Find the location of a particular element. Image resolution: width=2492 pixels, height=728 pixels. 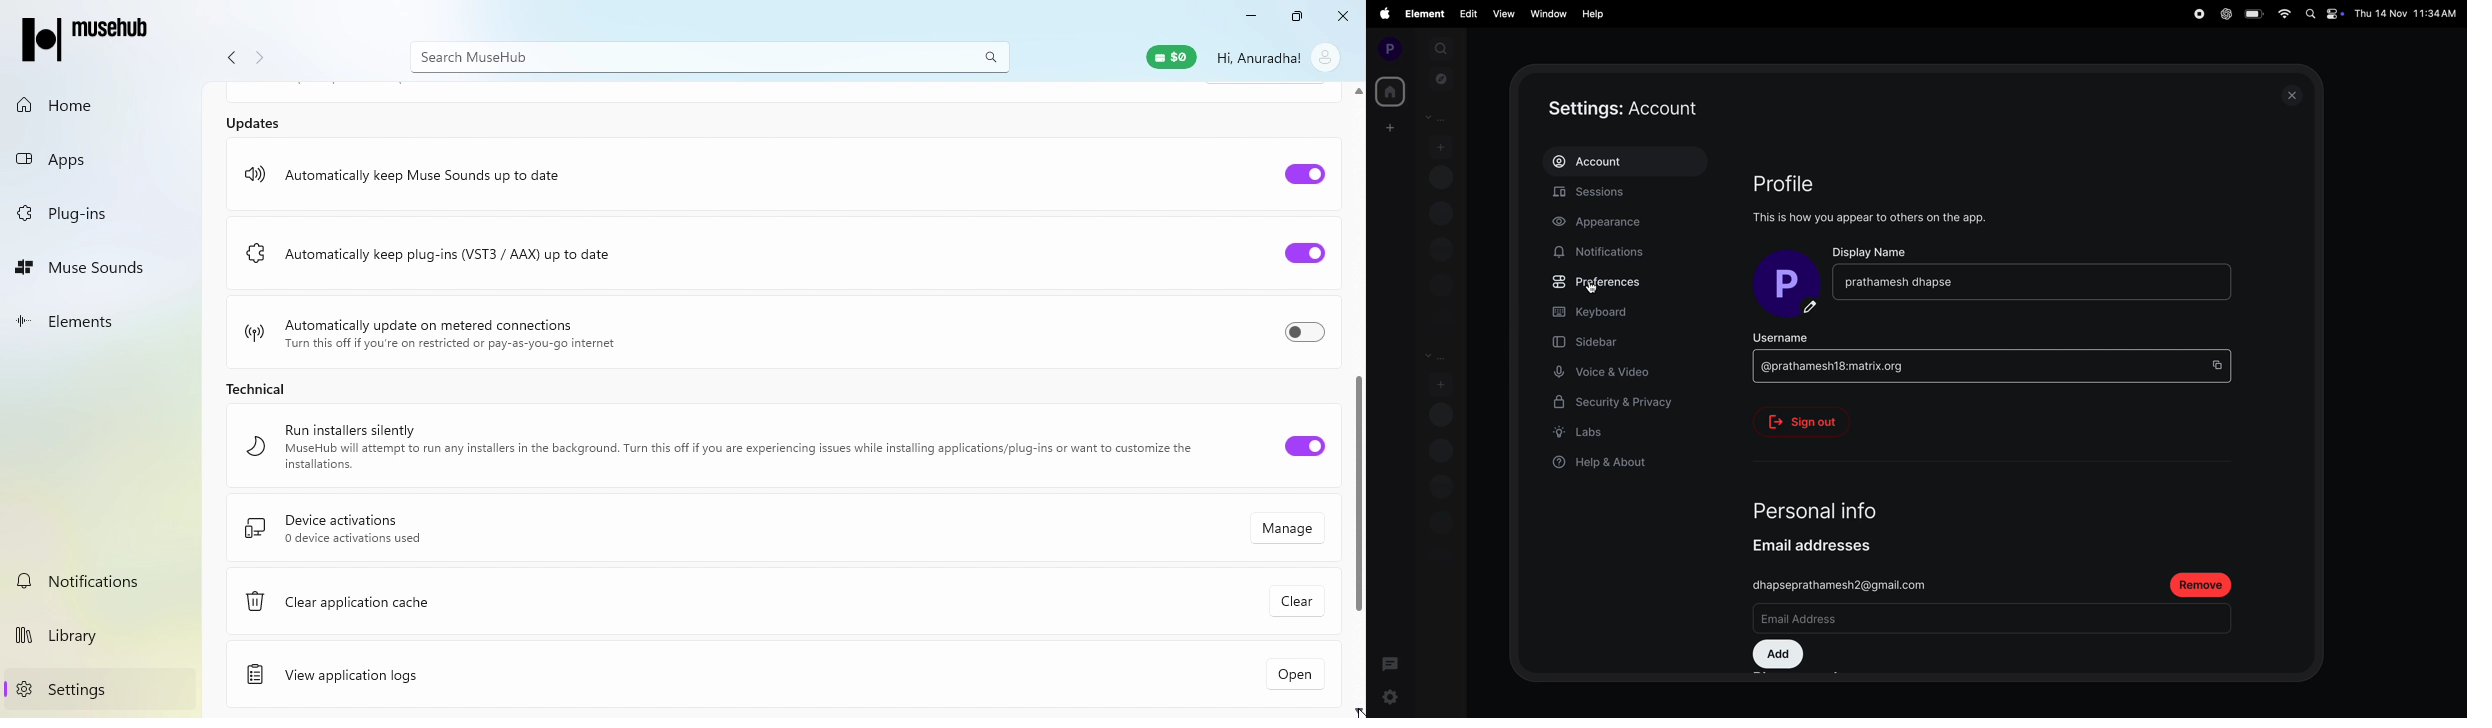

chatgpt is located at coordinates (2224, 14).